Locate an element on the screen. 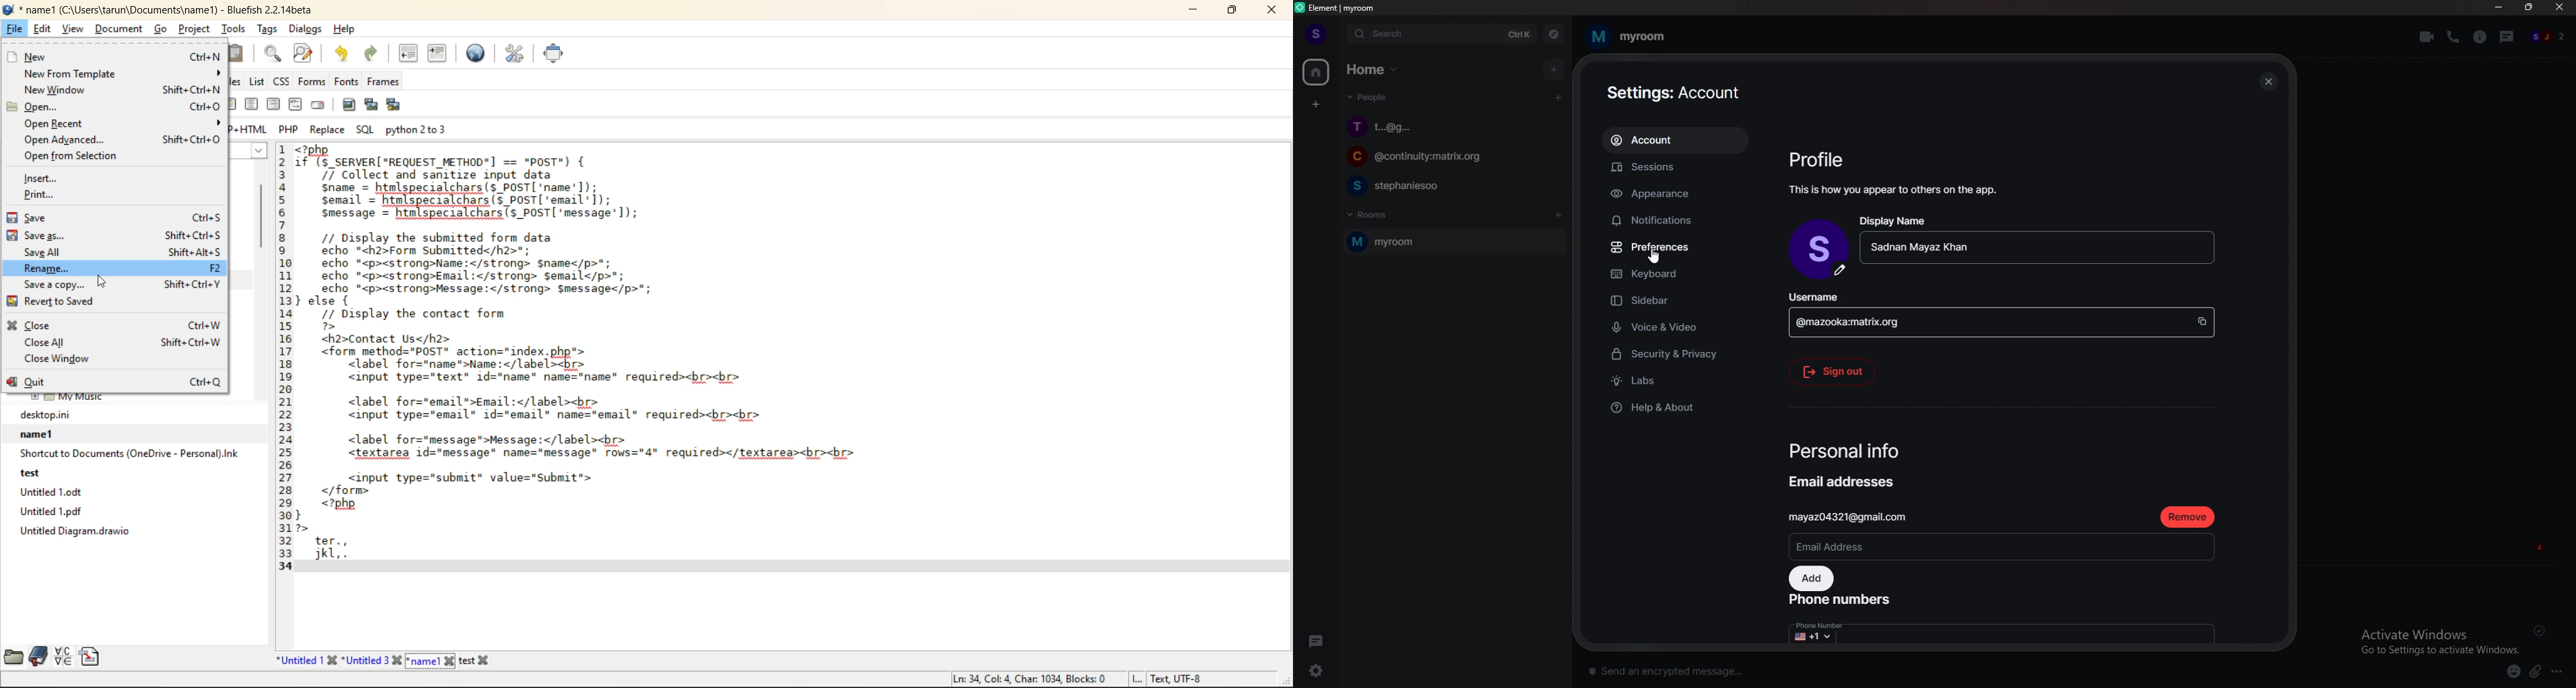 The width and height of the screenshot is (2576, 700). sign out is located at coordinates (1833, 371).